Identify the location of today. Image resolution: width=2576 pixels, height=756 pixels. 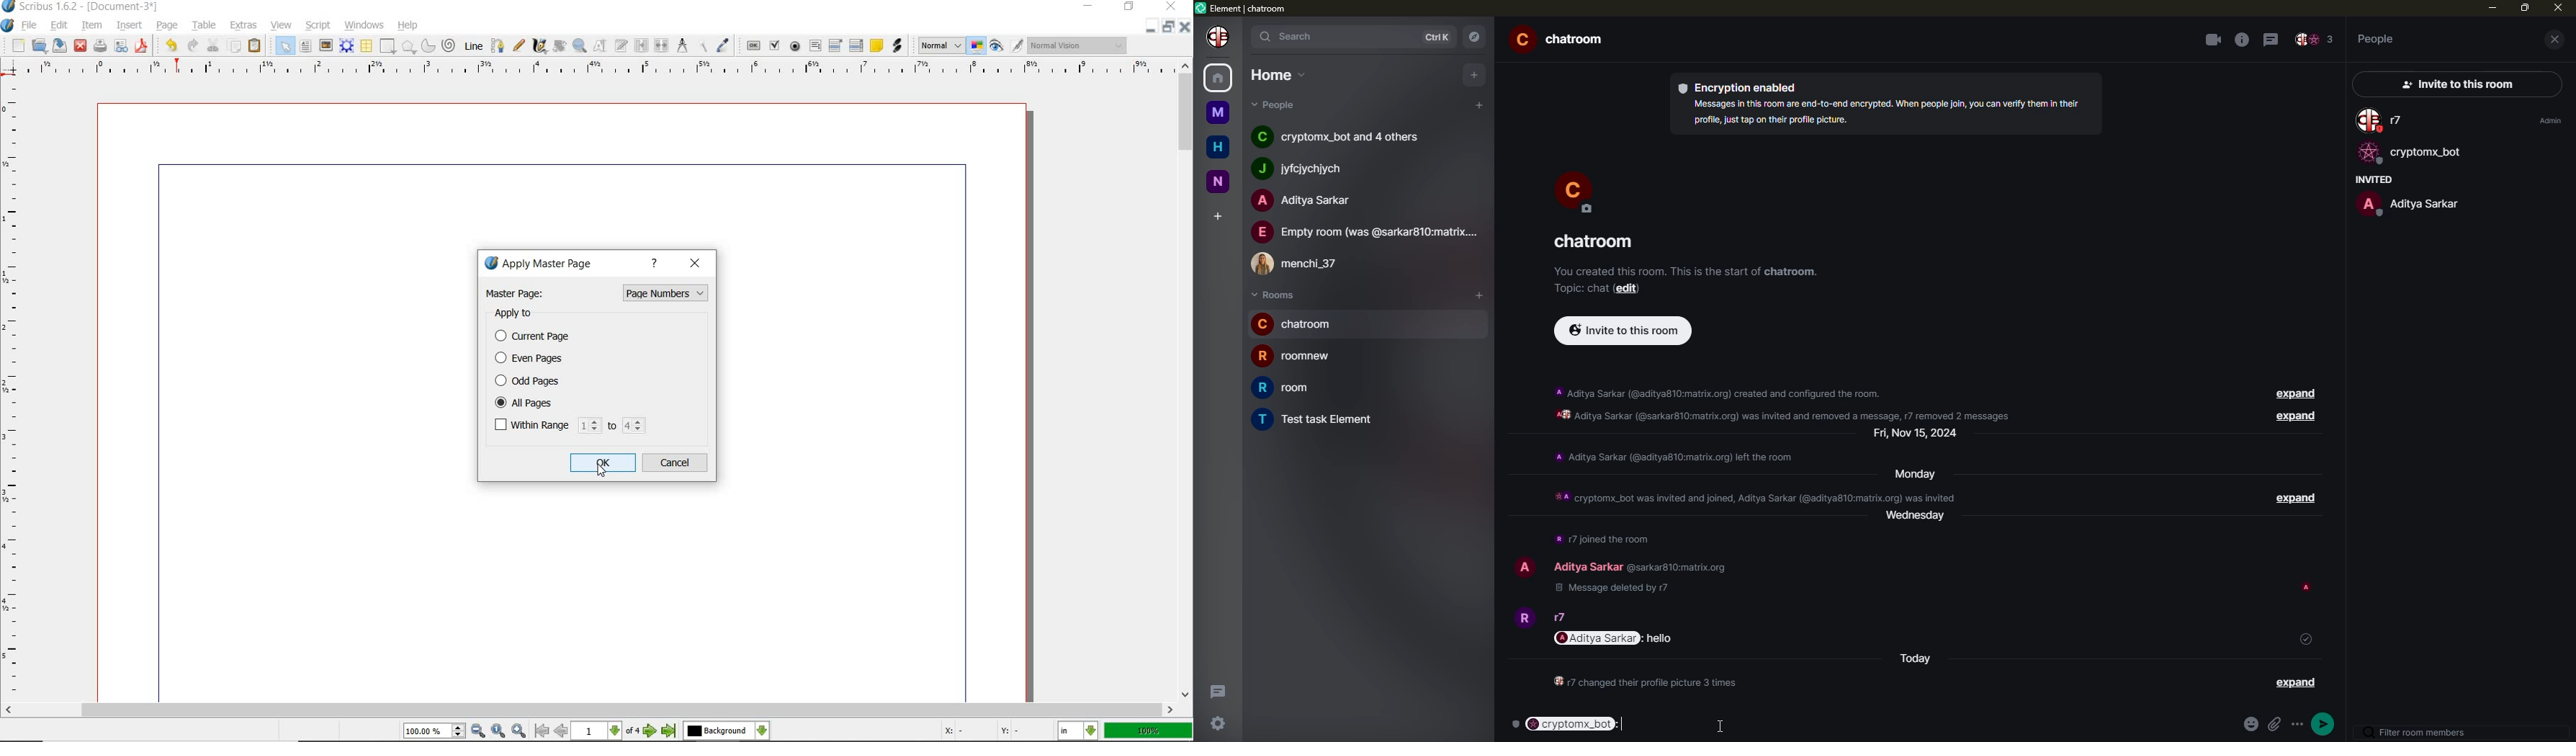
(1917, 663).